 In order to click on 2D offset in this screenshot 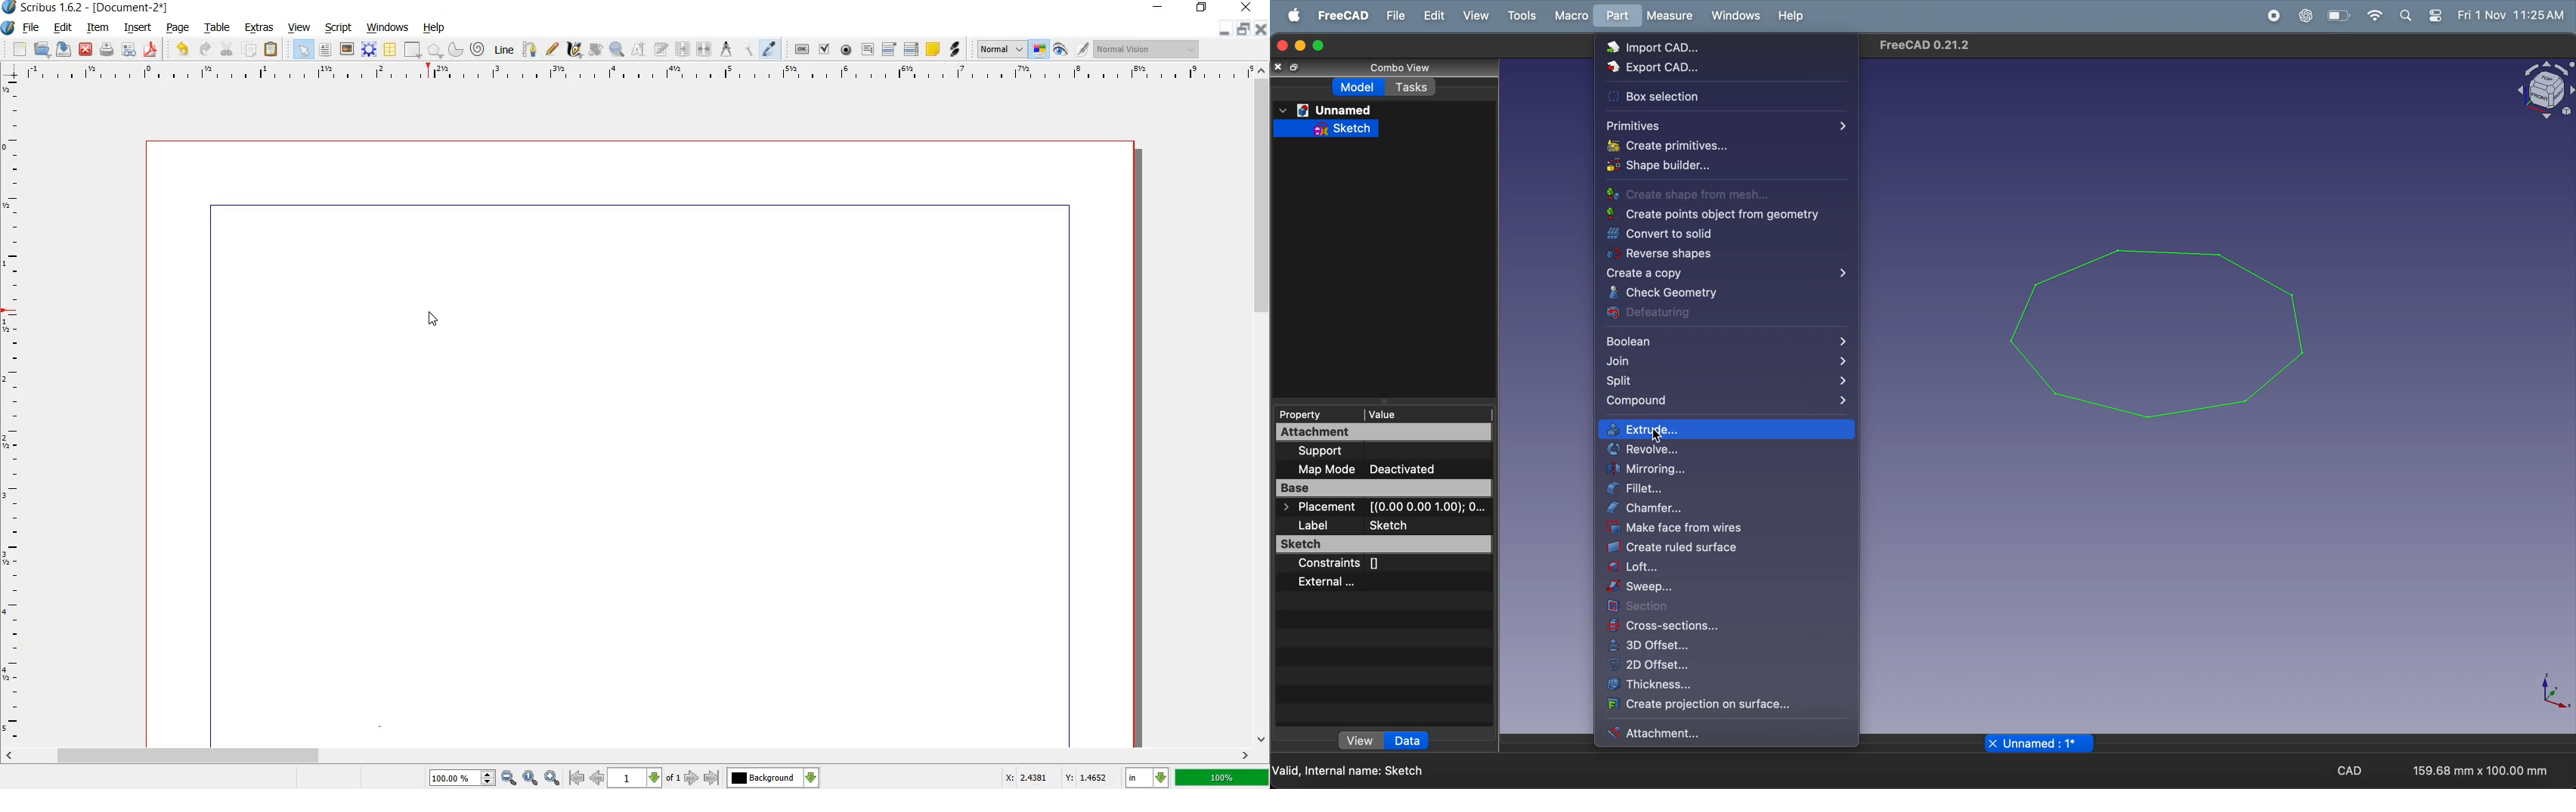, I will do `click(1711, 668)`.